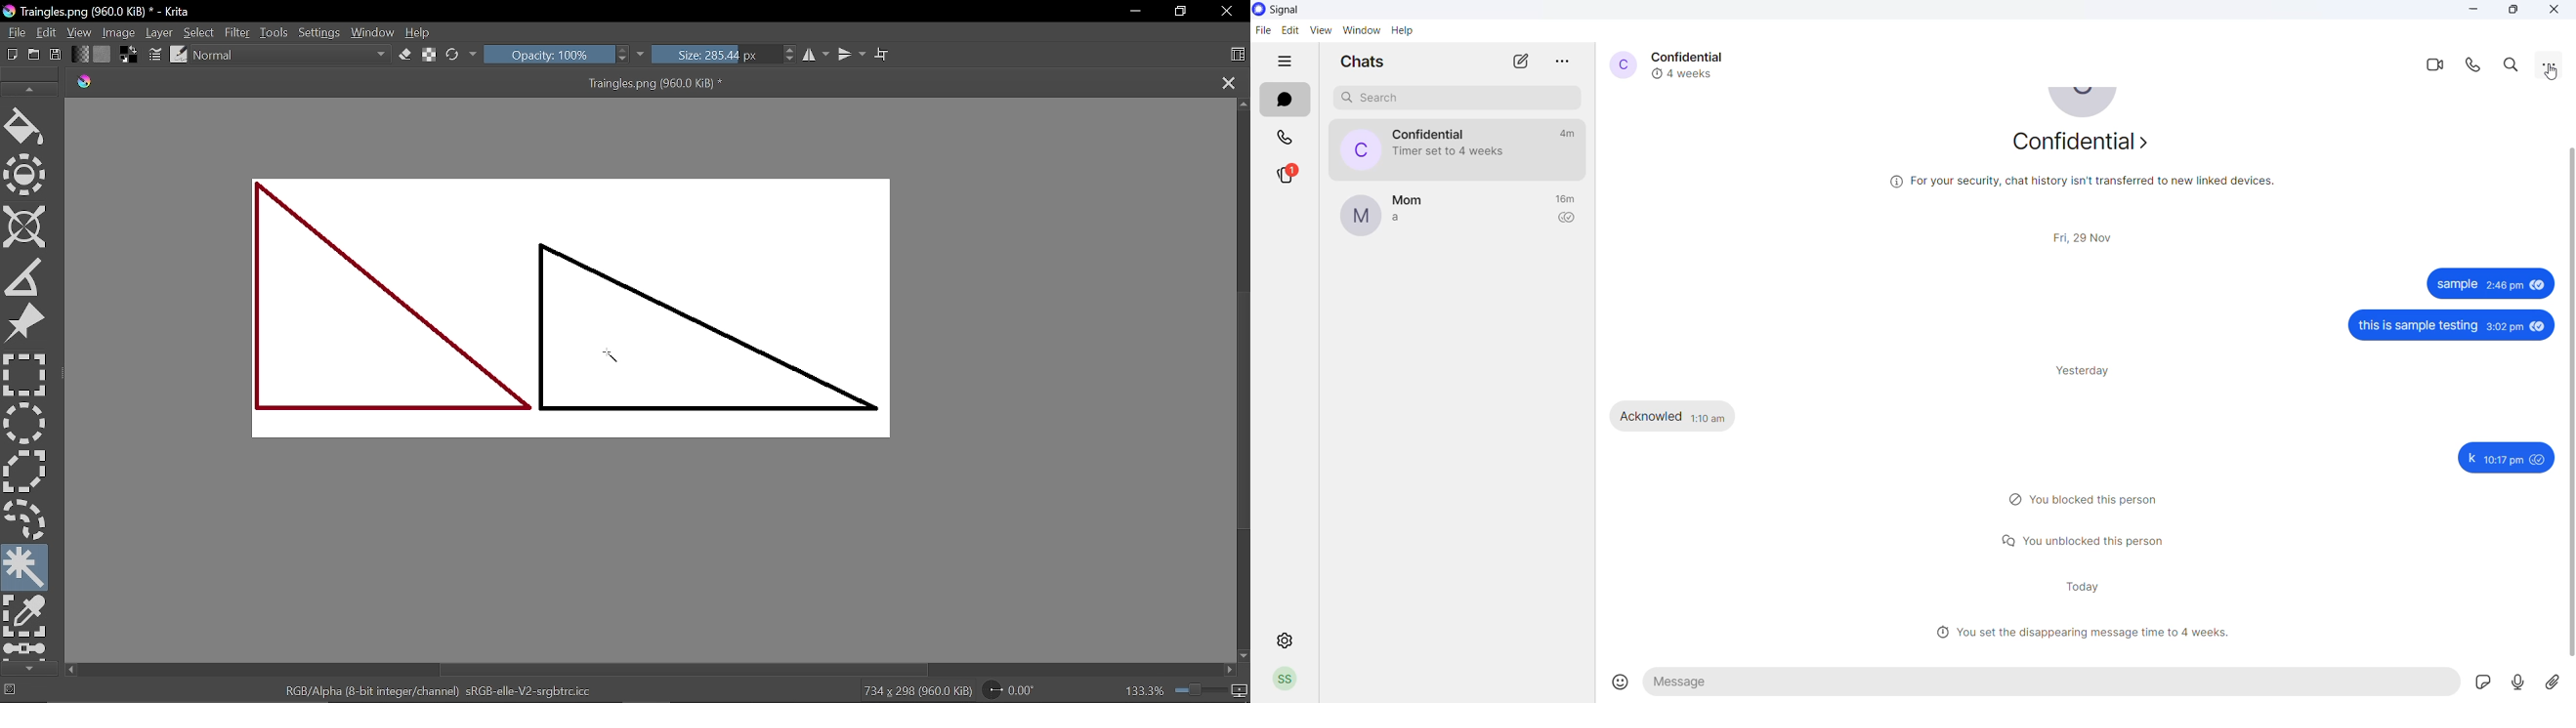 The image size is (2576, 728). What do you see at coordinates (1263, 30) in the screenshot?
I see `file` at bounding box center [1263, 30].